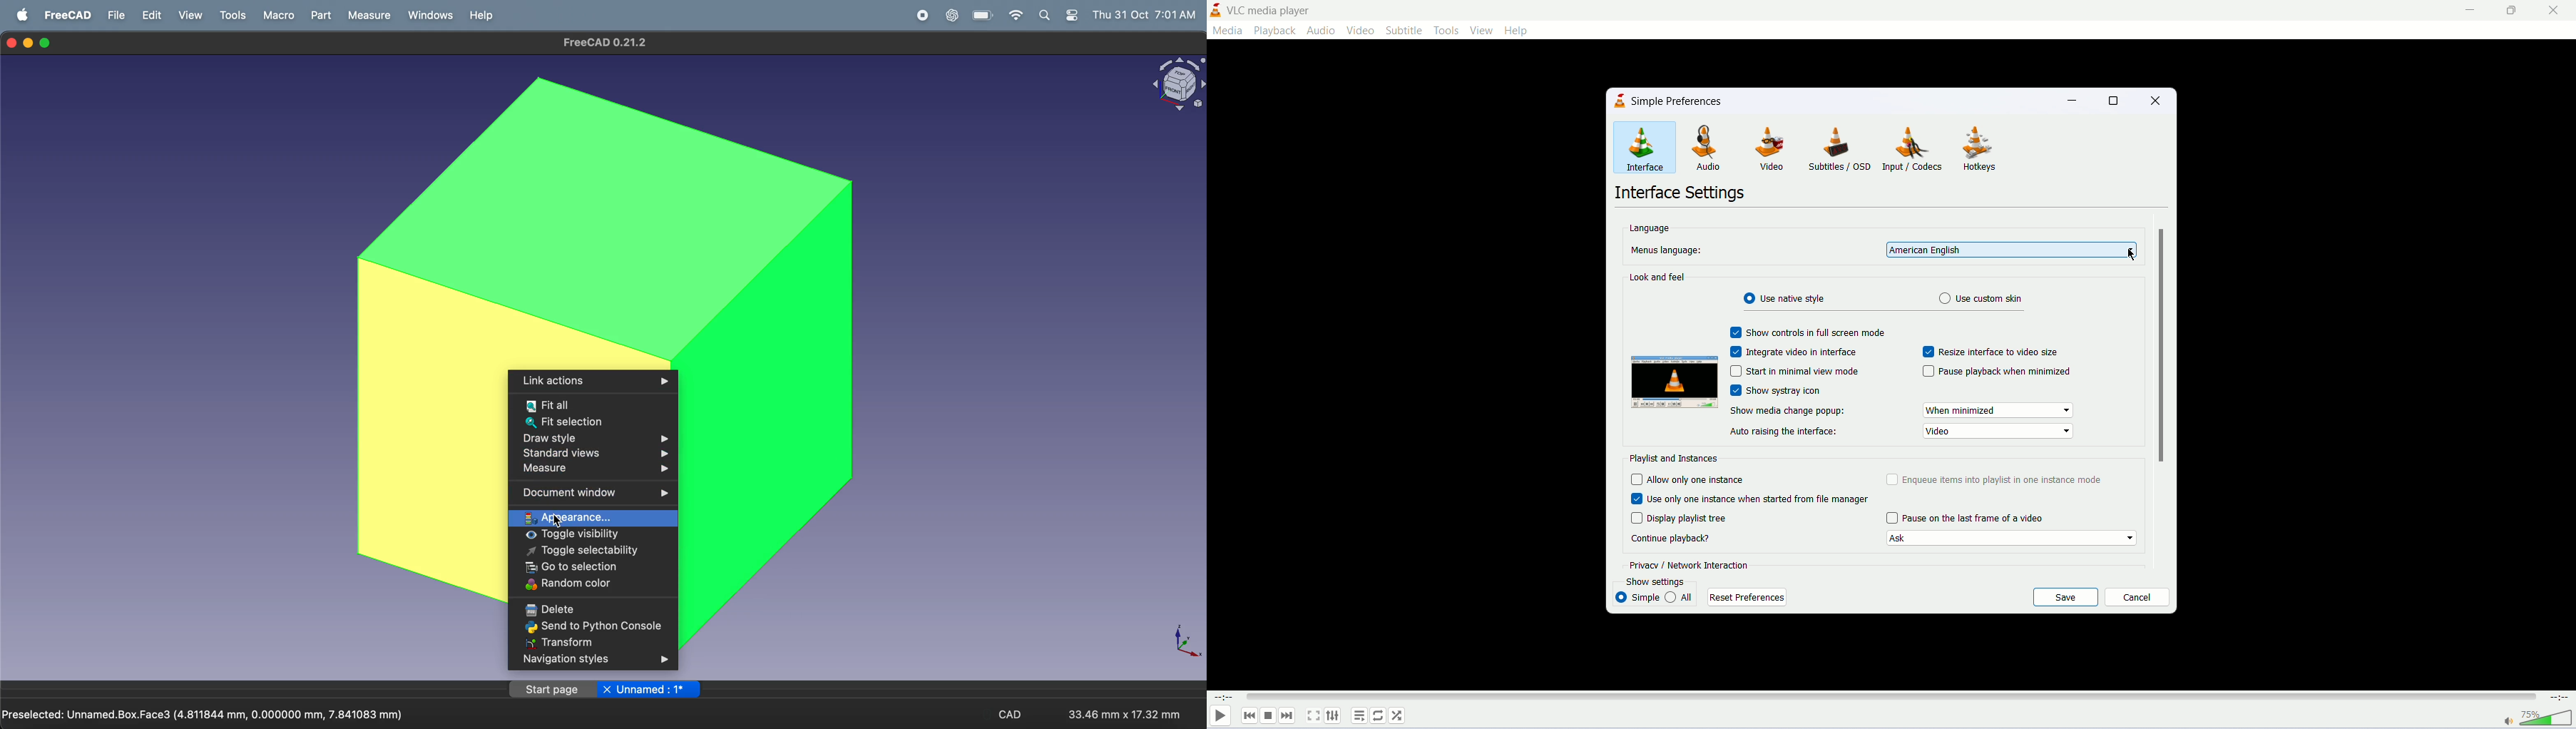 Image resolution: width=2576 pixels, height=756 pixels. I want to click on apple widgets, so click(1059, 16).